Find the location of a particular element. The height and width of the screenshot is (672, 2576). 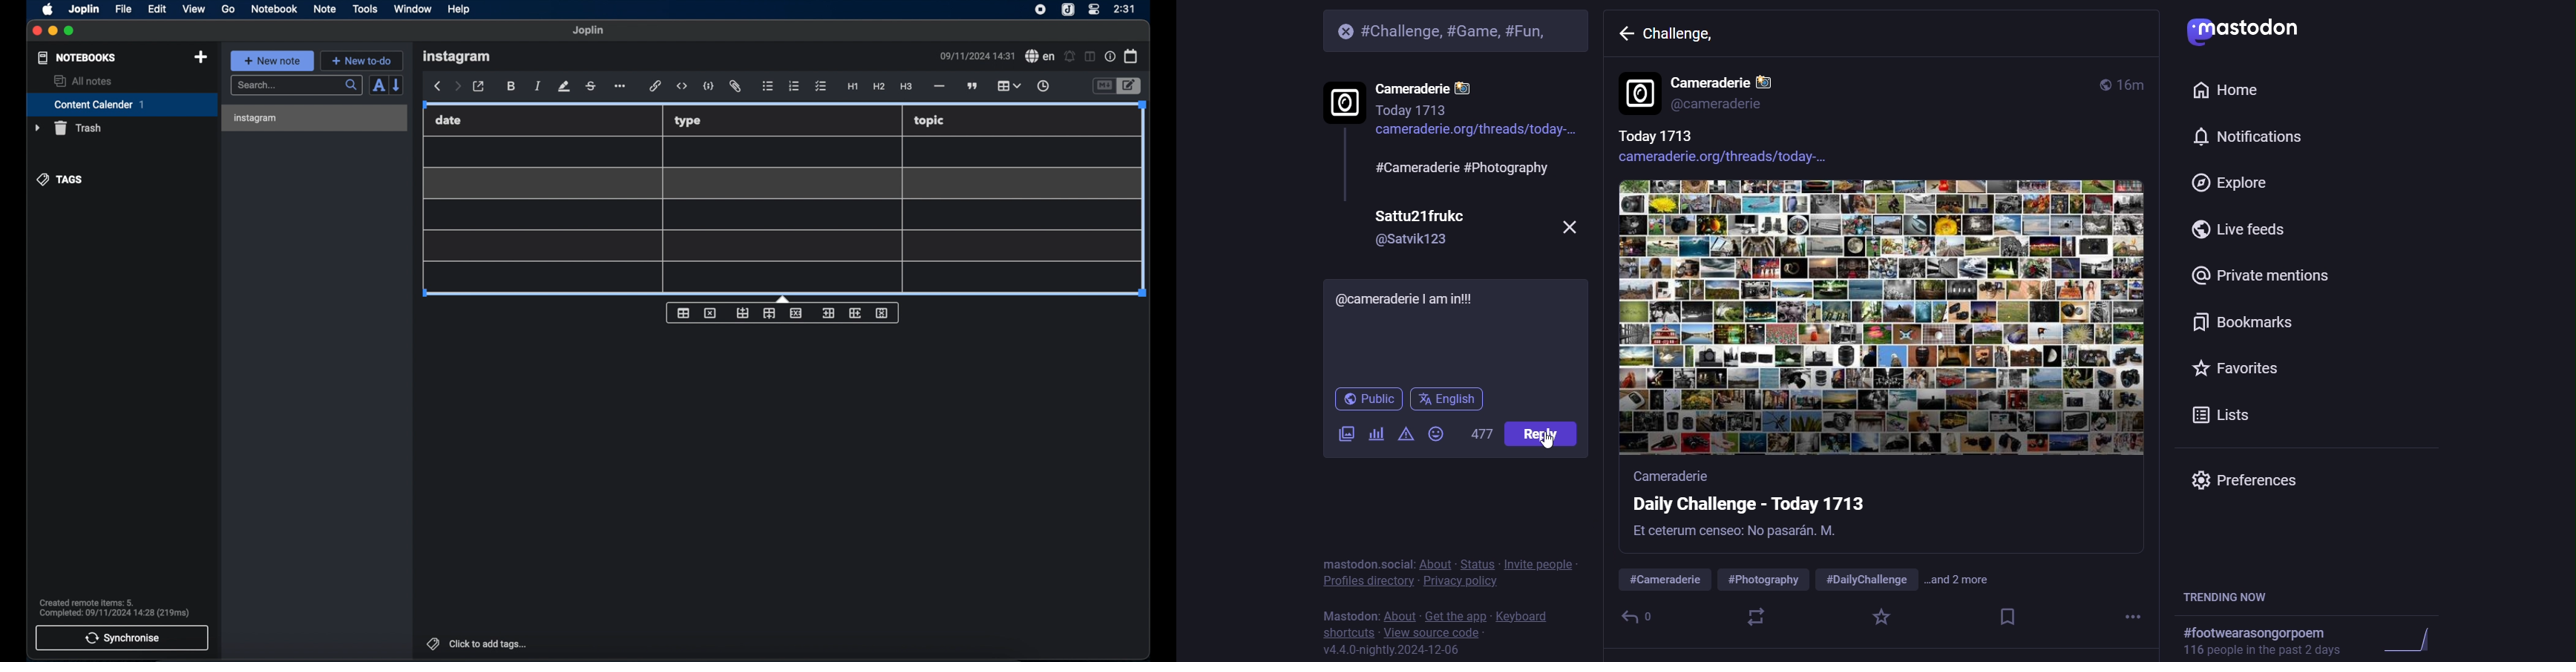

lists is located at coordinates (2222, 413).